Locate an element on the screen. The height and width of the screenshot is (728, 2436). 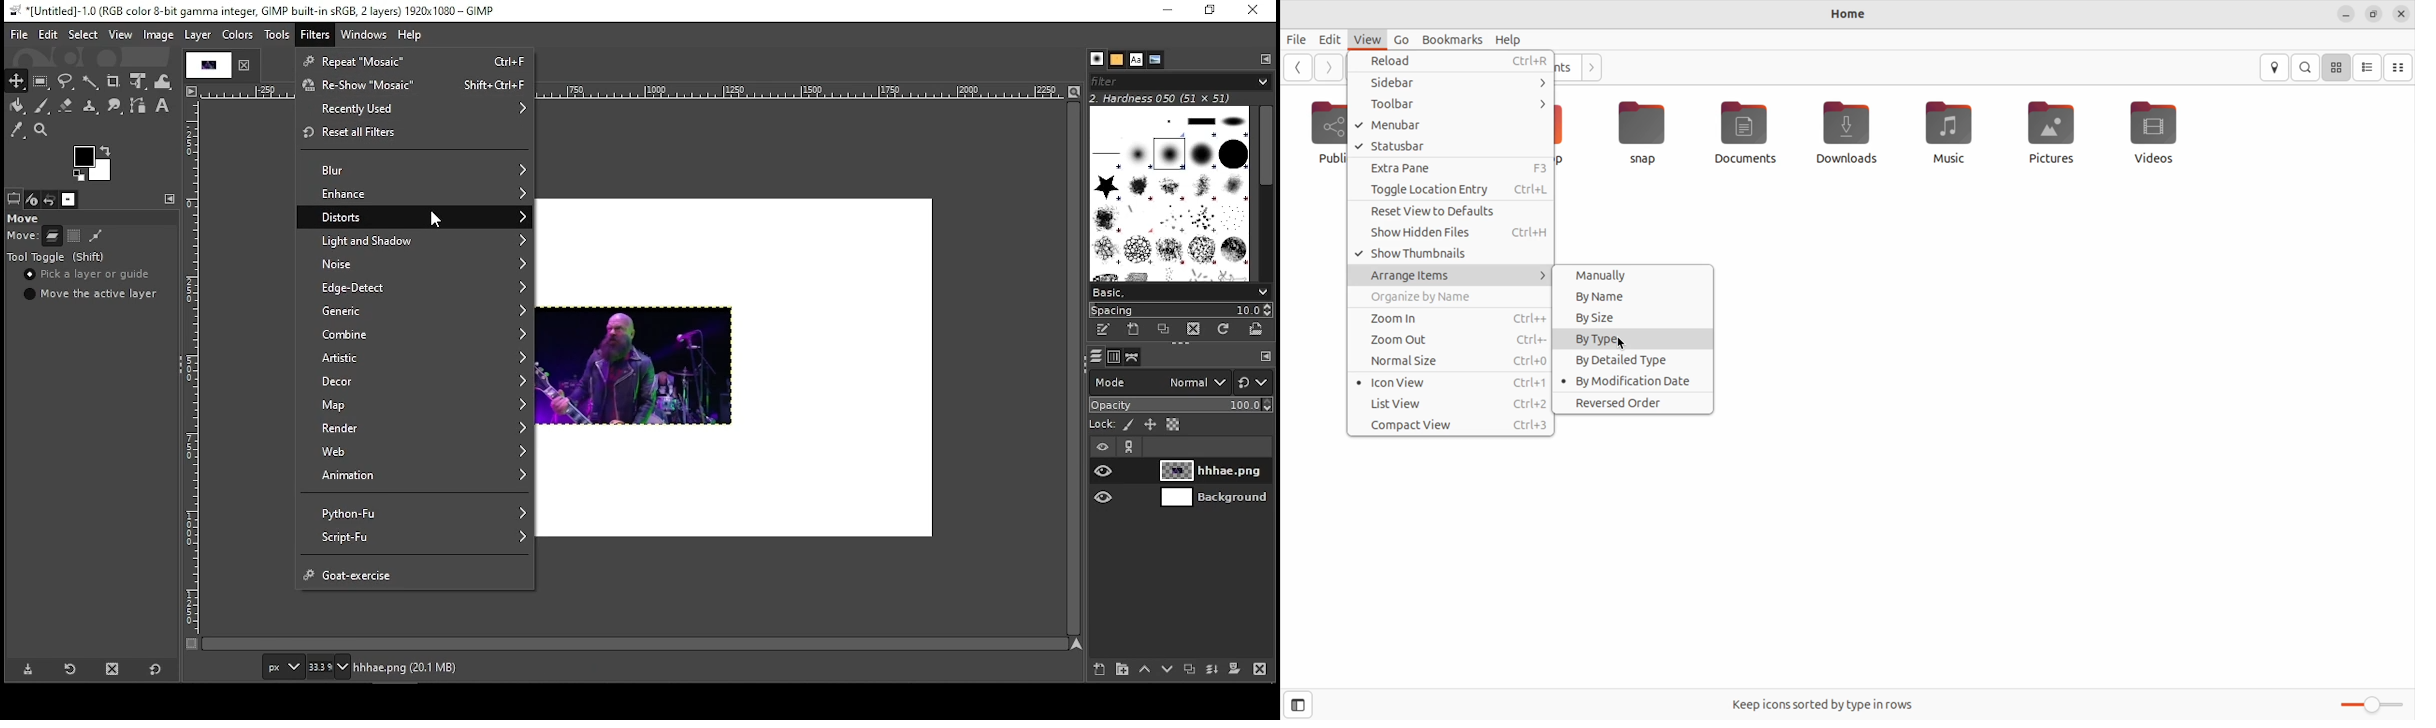
To open Tab menu is located at coordinates (170, 199).